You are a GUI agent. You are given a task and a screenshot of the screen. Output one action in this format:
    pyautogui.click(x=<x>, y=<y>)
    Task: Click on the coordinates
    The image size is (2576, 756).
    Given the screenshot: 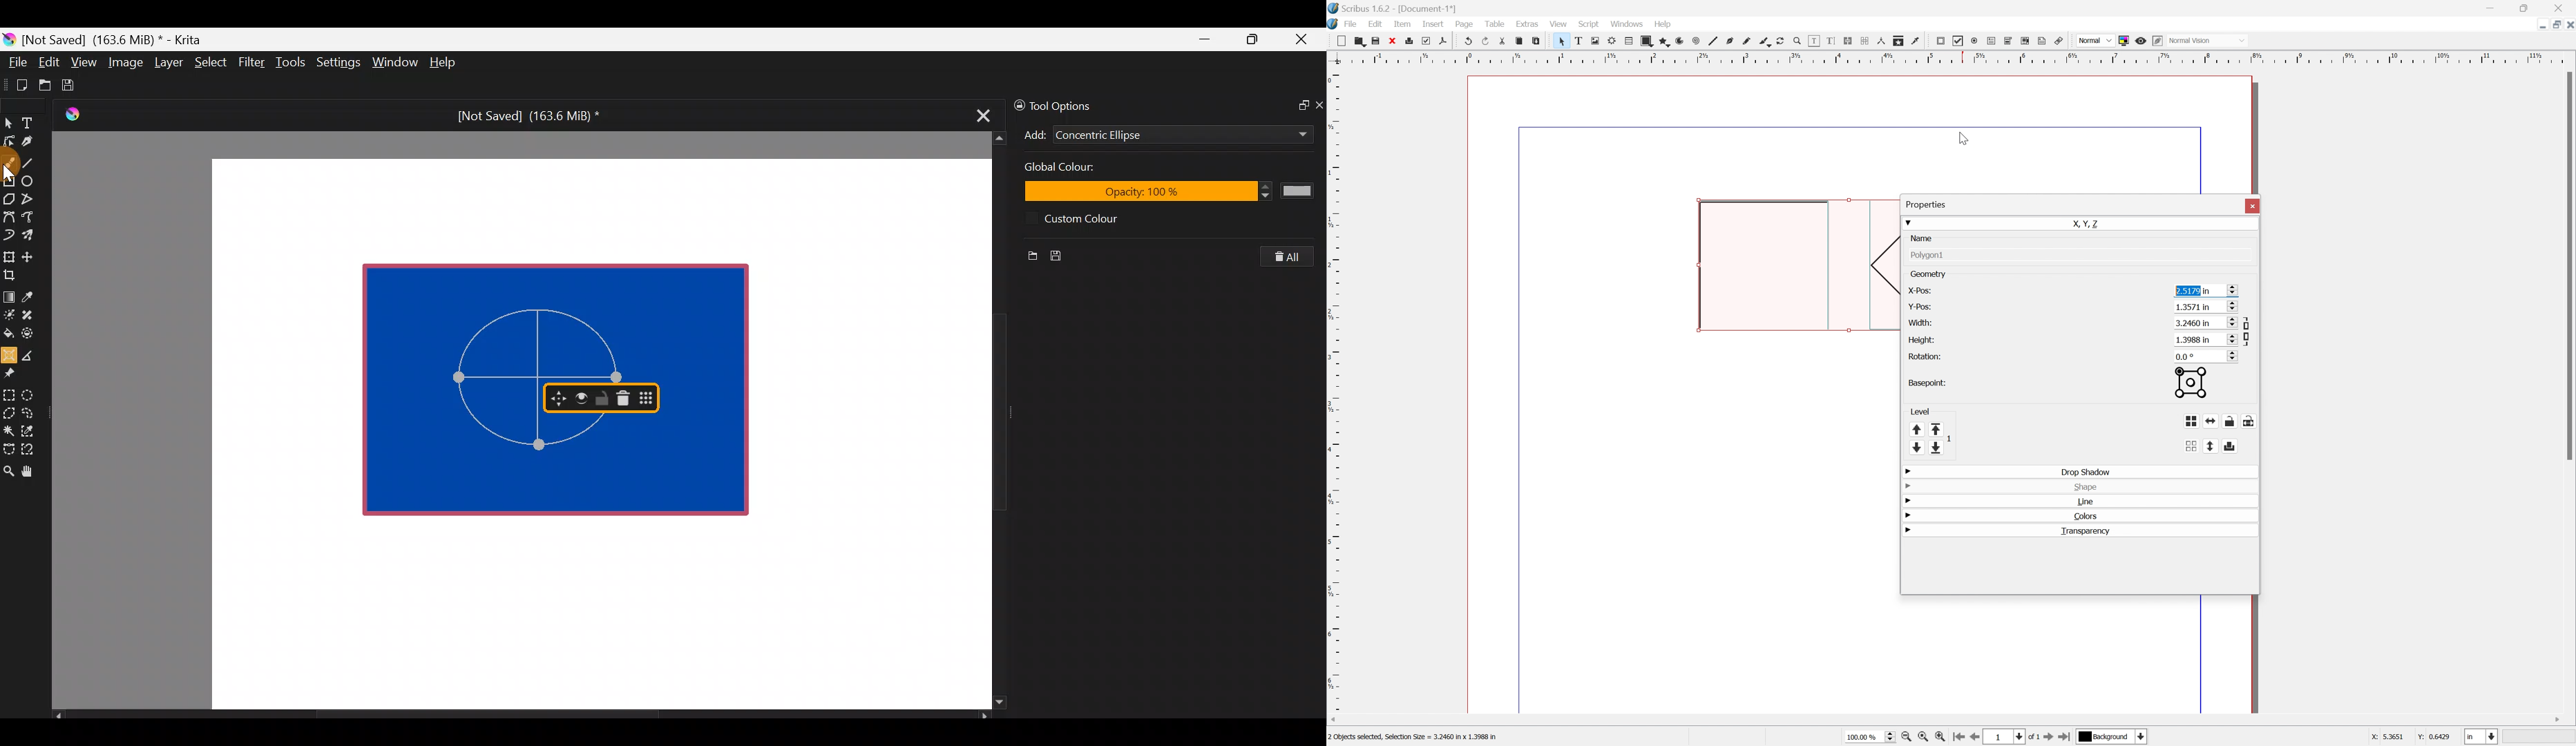 What is the action you would take?
    pyautogui.click(x=2410, y=735)
    